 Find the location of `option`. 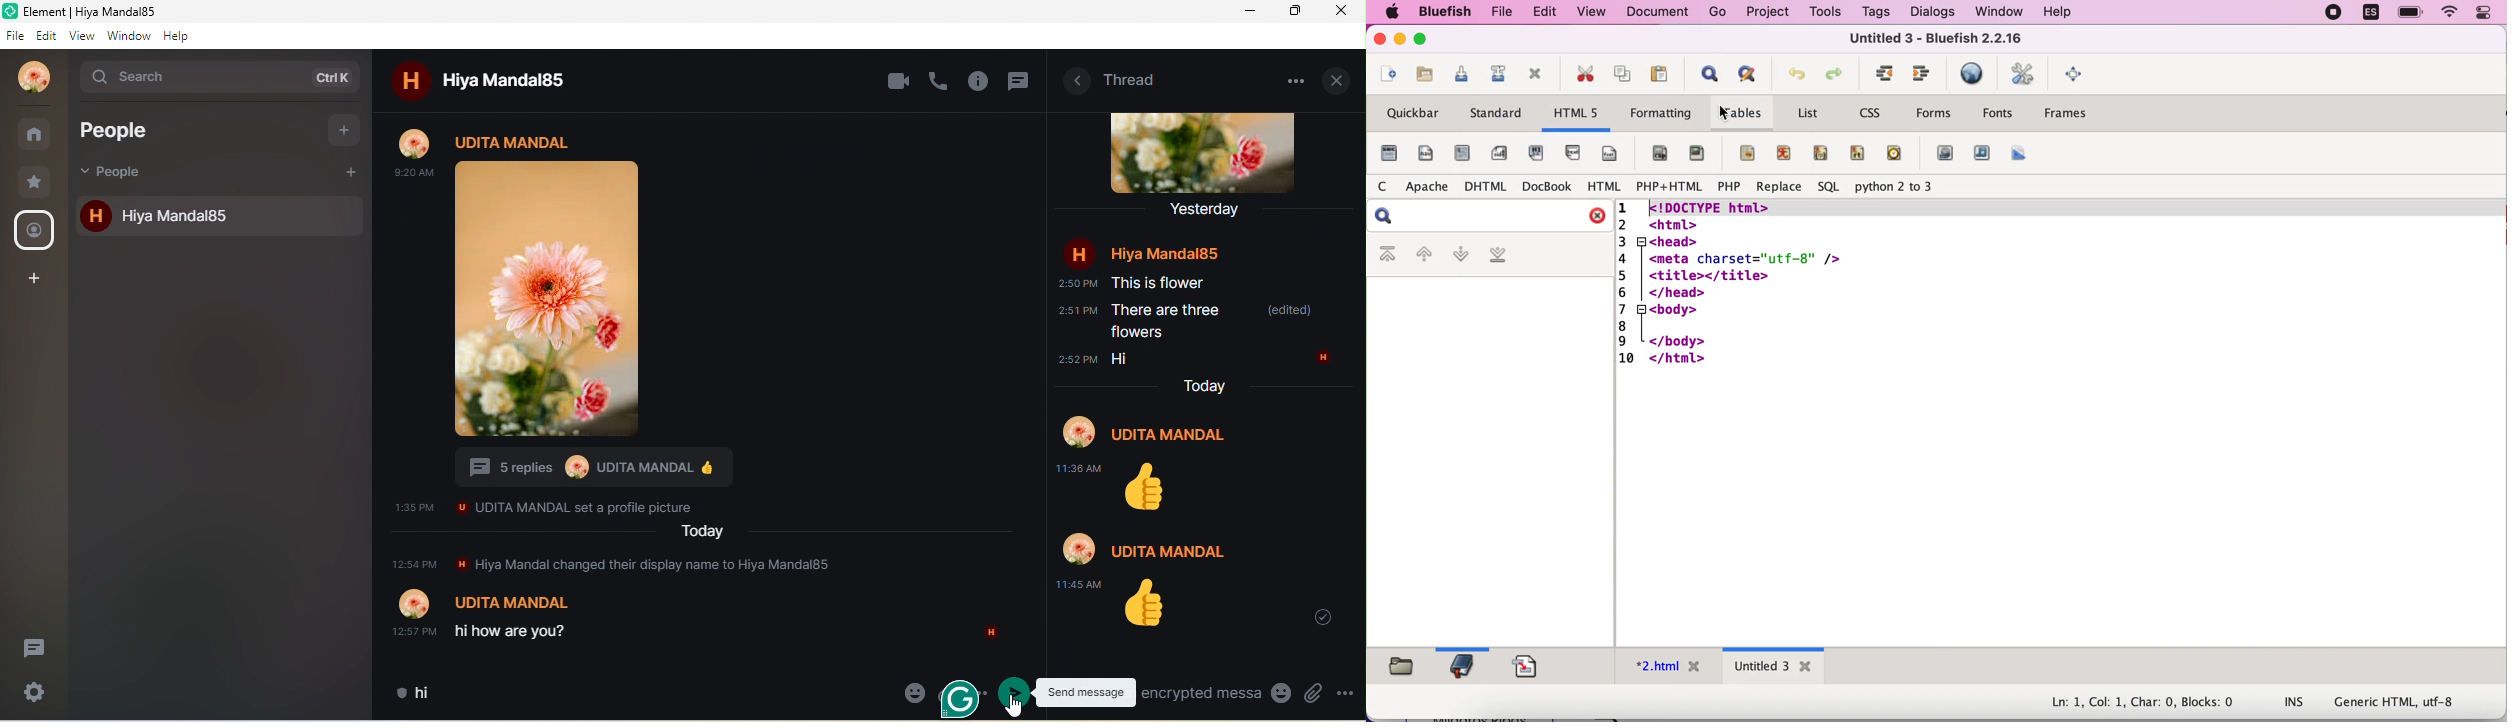

option is located at coordinates (1347, 692).